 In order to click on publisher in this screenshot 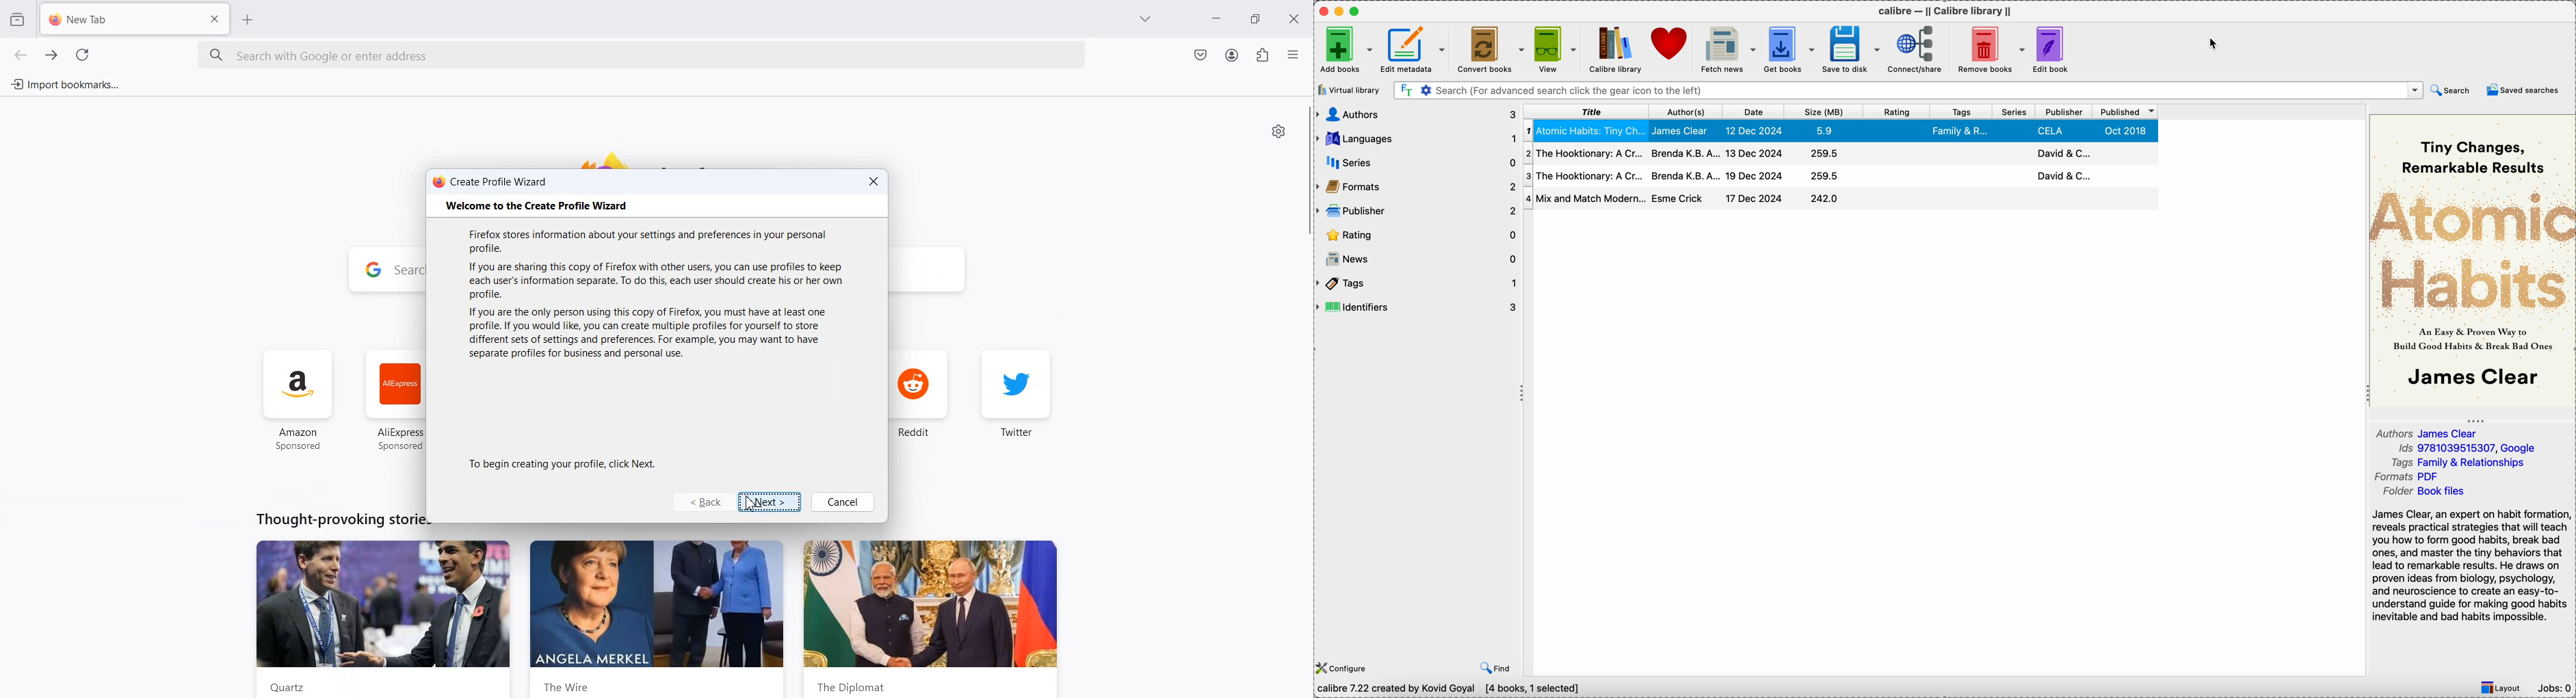, I will do `click(2065, 112)`.